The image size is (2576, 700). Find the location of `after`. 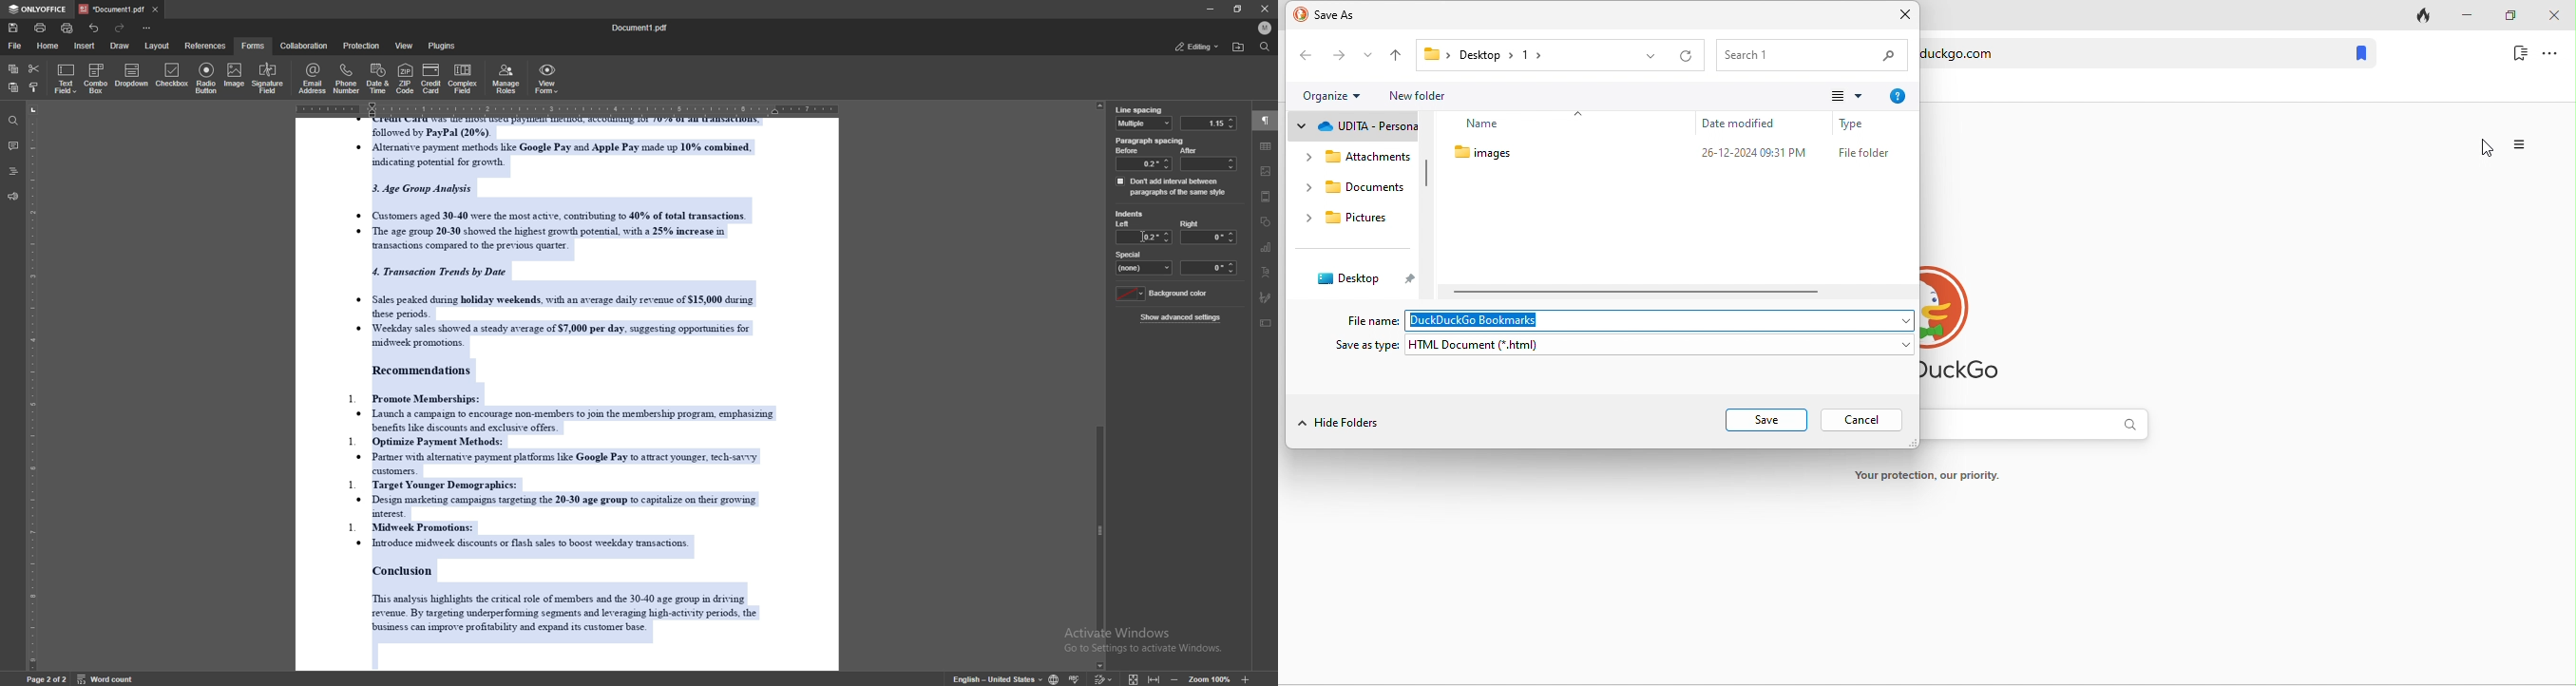

after is located at coordinates (1208, 159).